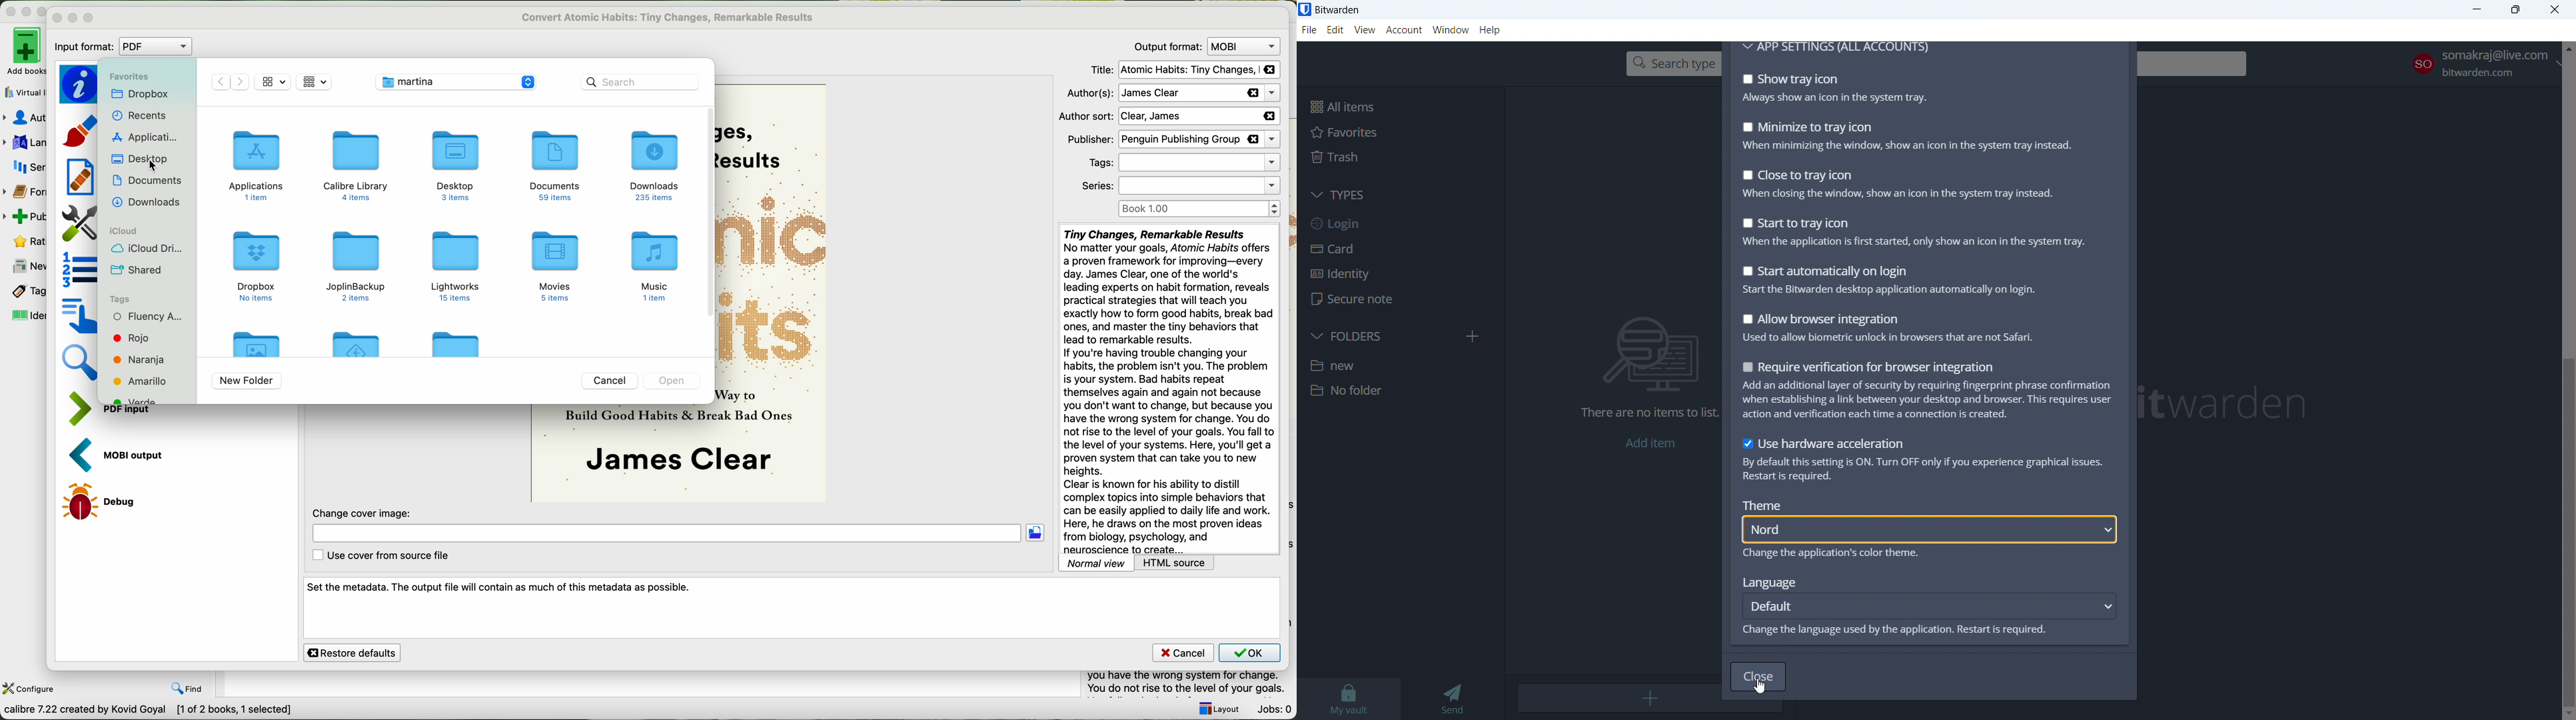  What do you see at coordinates (454, 166) in the screenshot?
I see `desktop` at bounding box center [454, 166].